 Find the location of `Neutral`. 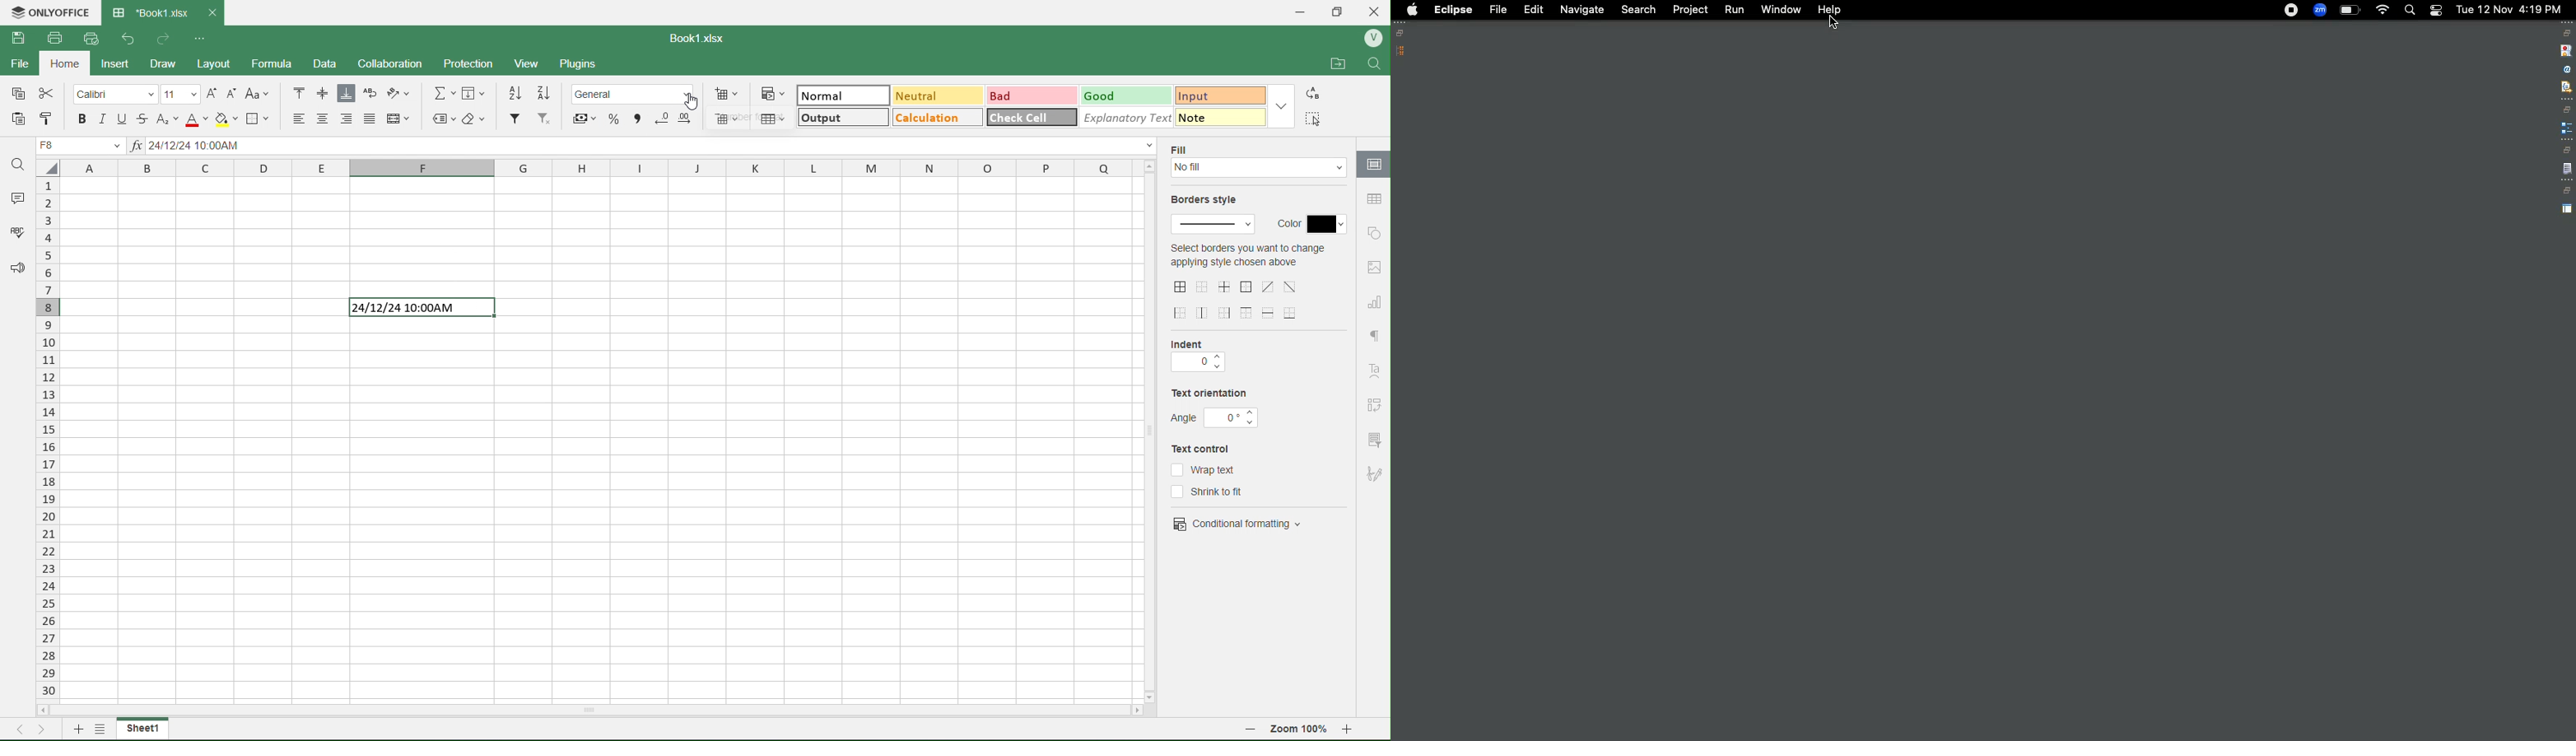

Neutral is located at coordinates (916, 96).